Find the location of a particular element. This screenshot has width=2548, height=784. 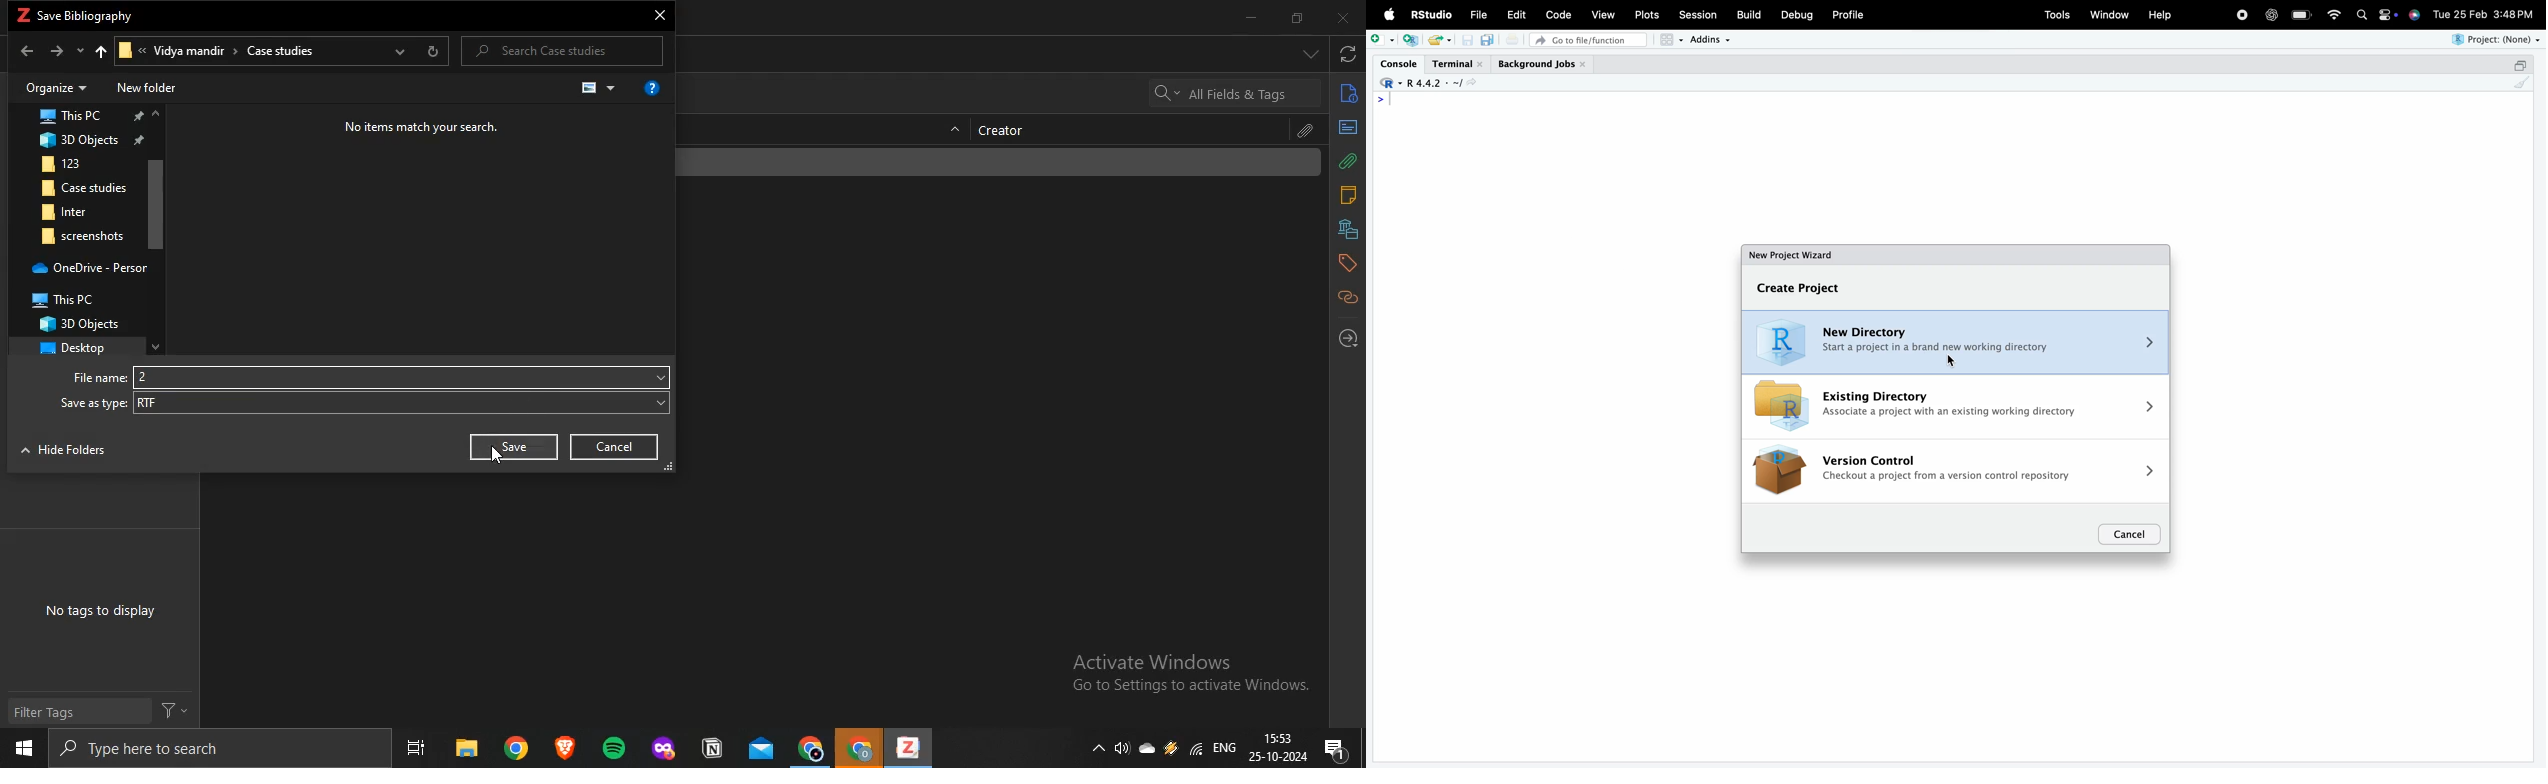

zotero is located at coordinates (905, 749).